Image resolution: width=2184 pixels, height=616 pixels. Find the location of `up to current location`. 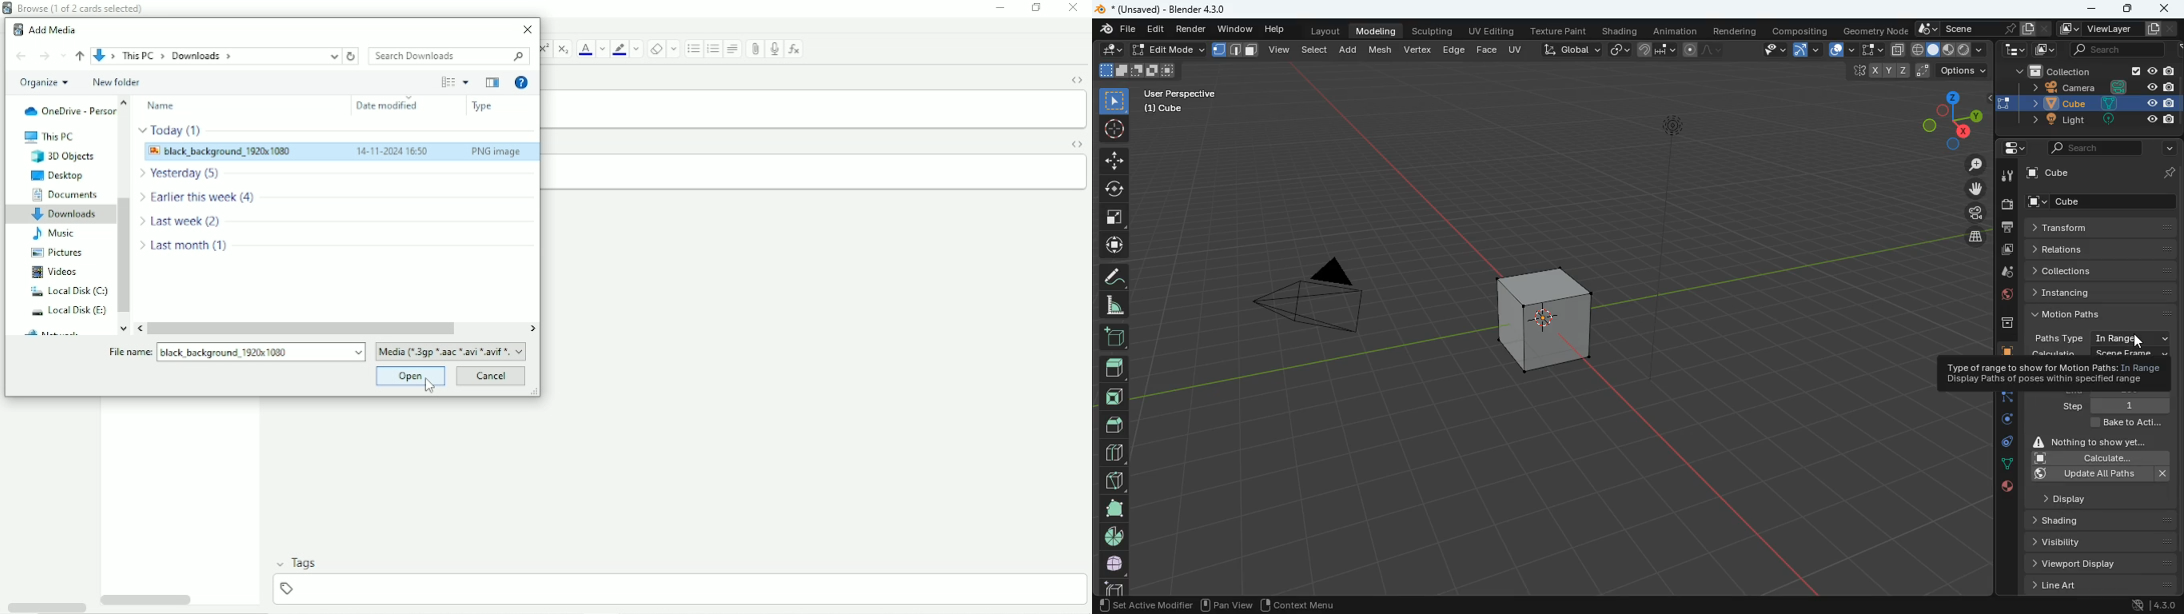

up to current location is located at coordinates (334, 56).